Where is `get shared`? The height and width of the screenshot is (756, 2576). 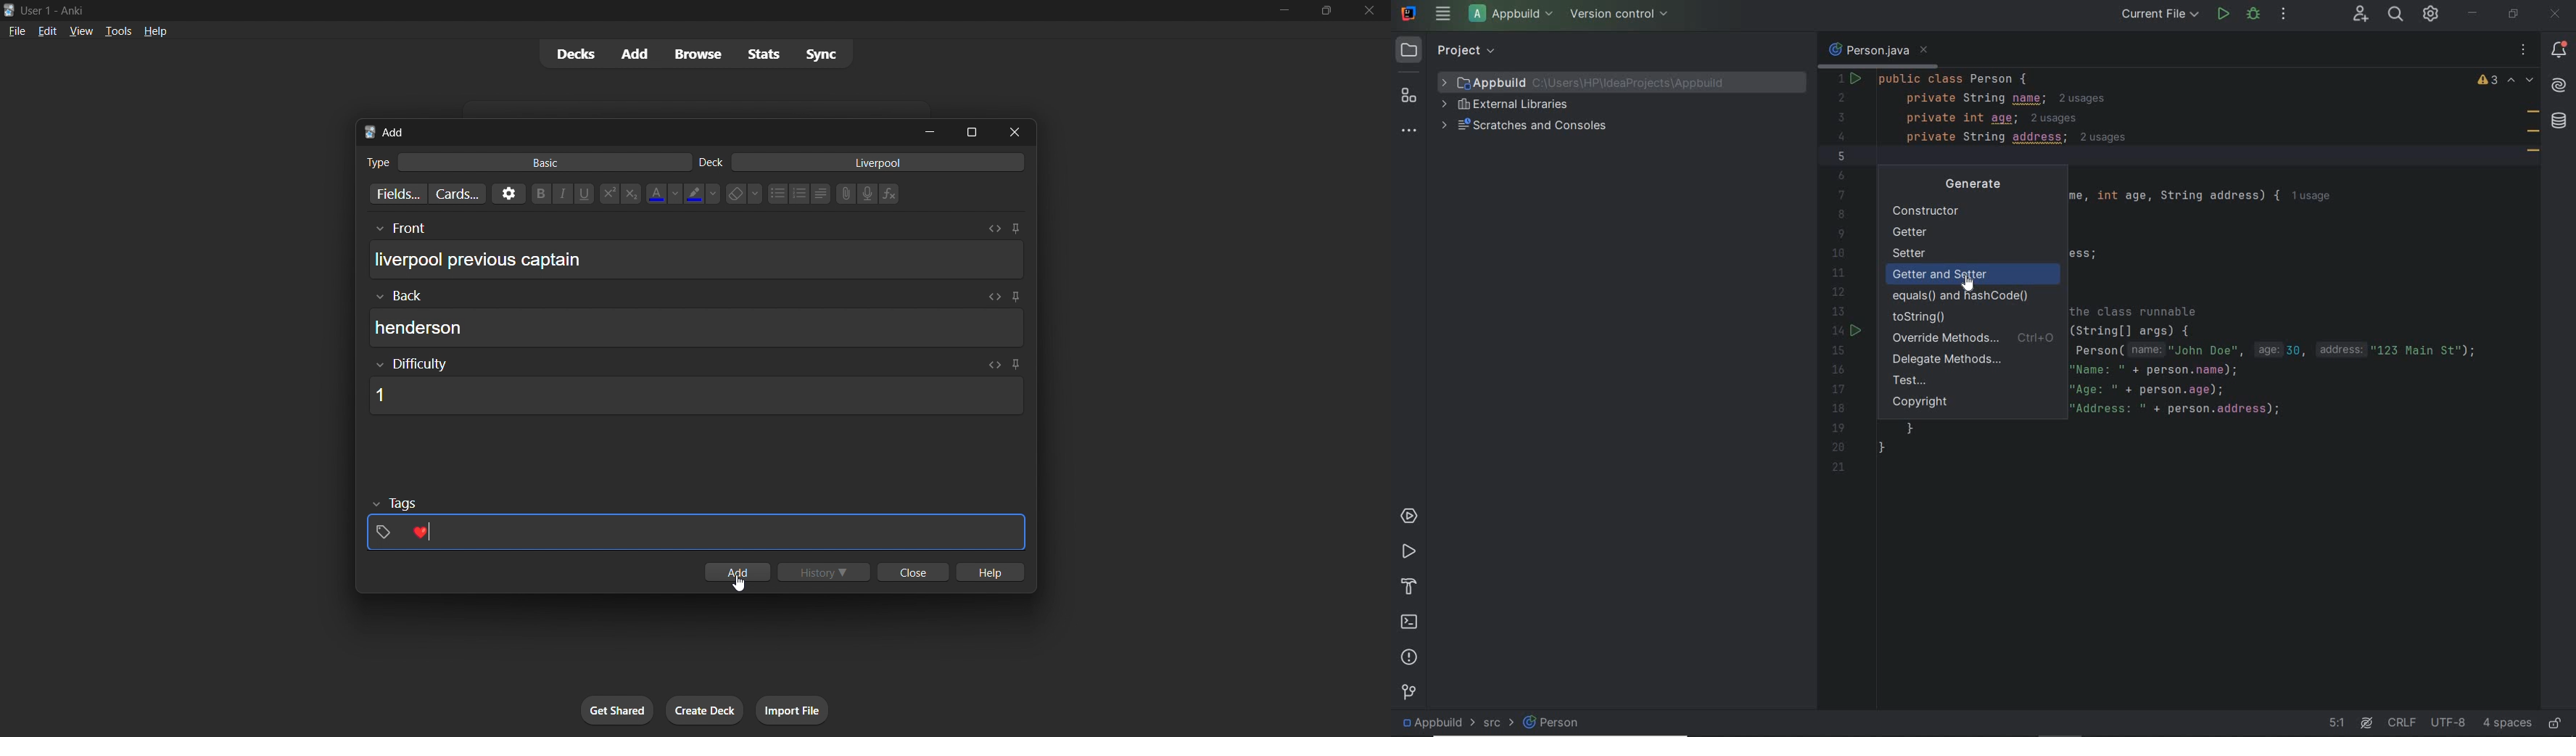
get shared is located at coordinates (619, 711).